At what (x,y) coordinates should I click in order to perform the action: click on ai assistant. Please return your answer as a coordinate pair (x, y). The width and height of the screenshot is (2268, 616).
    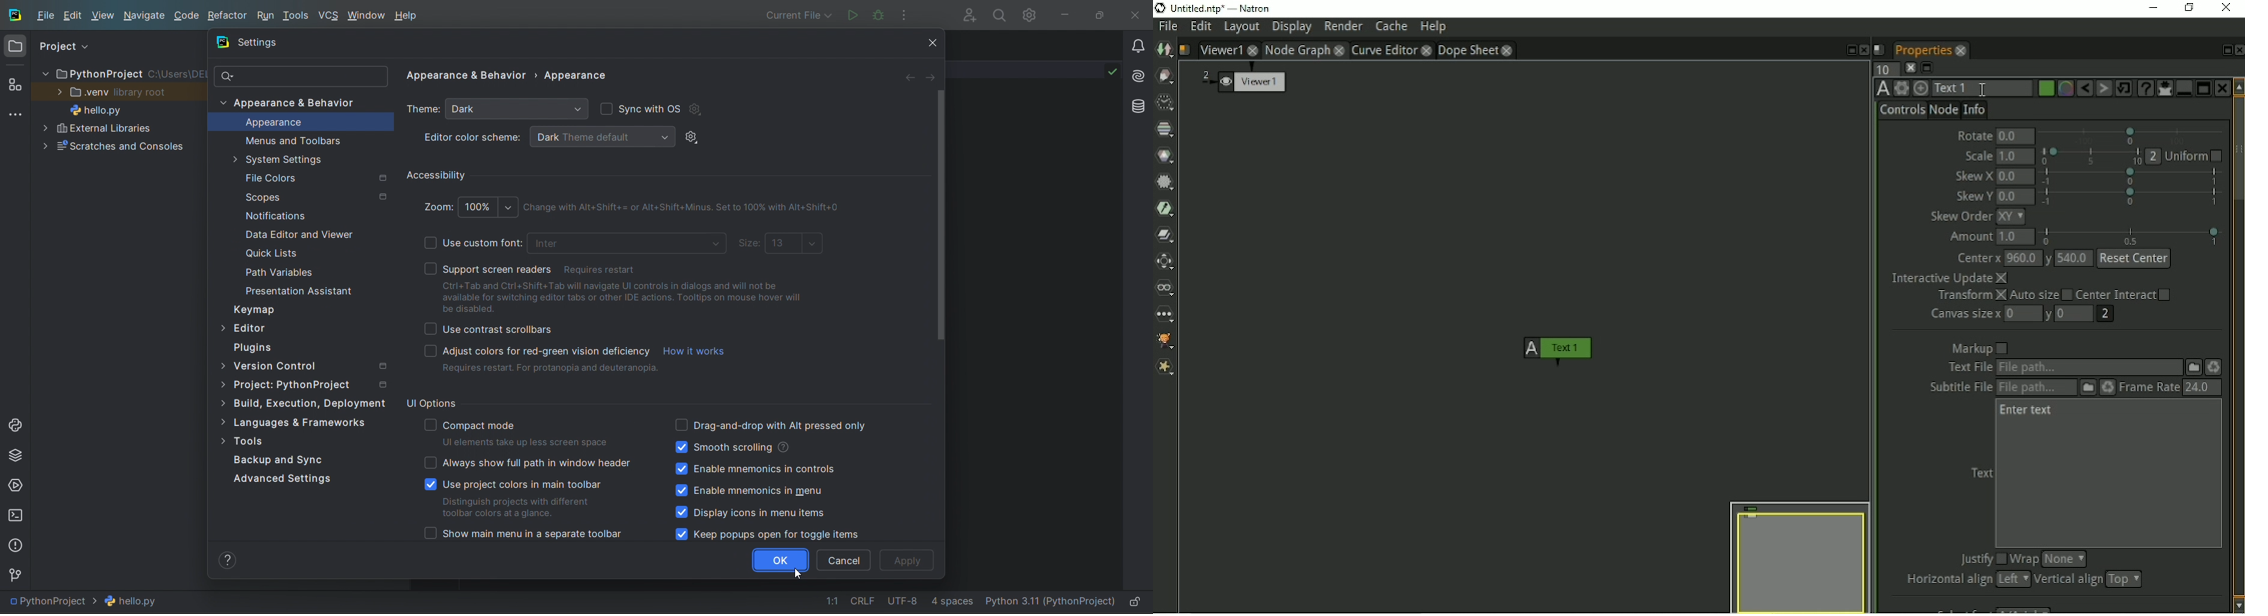
    Looking at the image, I should click on (1138, 75).